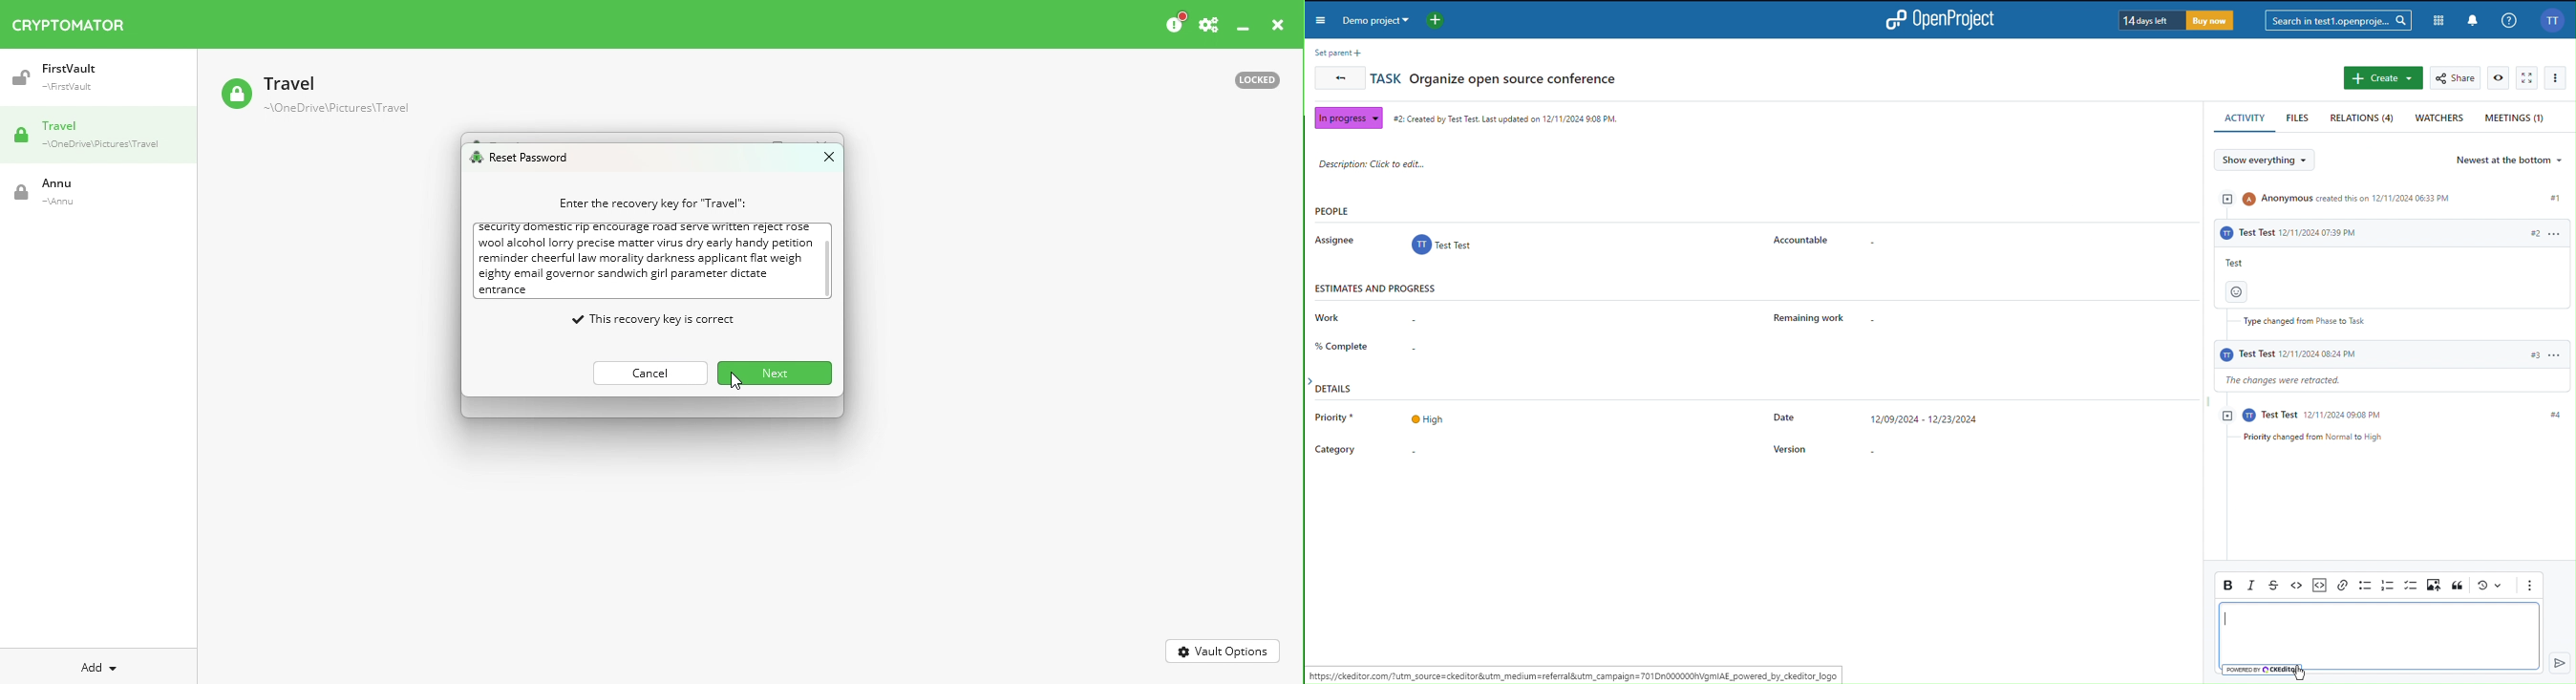 The width and height of the screenshot is (2576, 700). What do you see at coordinates (1346, 116) in the screenshot?
I see `In progress` at bounding box center [1346, 116].